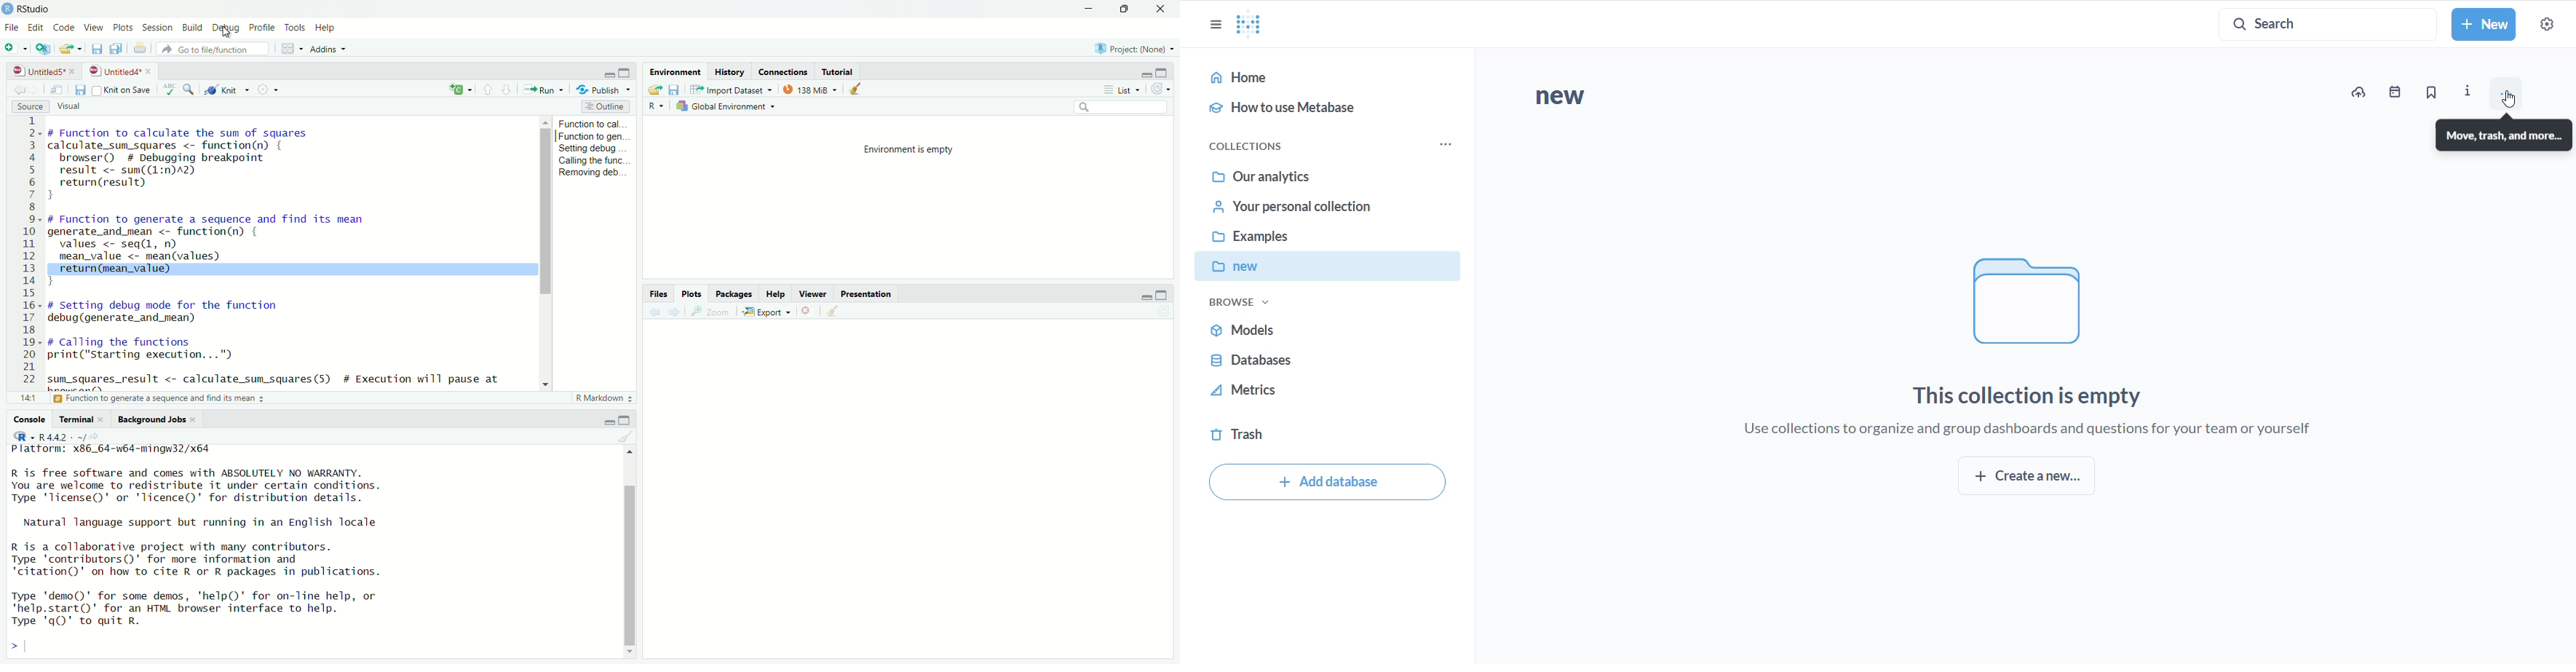  Describe the element at coordinates (1121, 108) in the screenshot. I see `search field` at that location.